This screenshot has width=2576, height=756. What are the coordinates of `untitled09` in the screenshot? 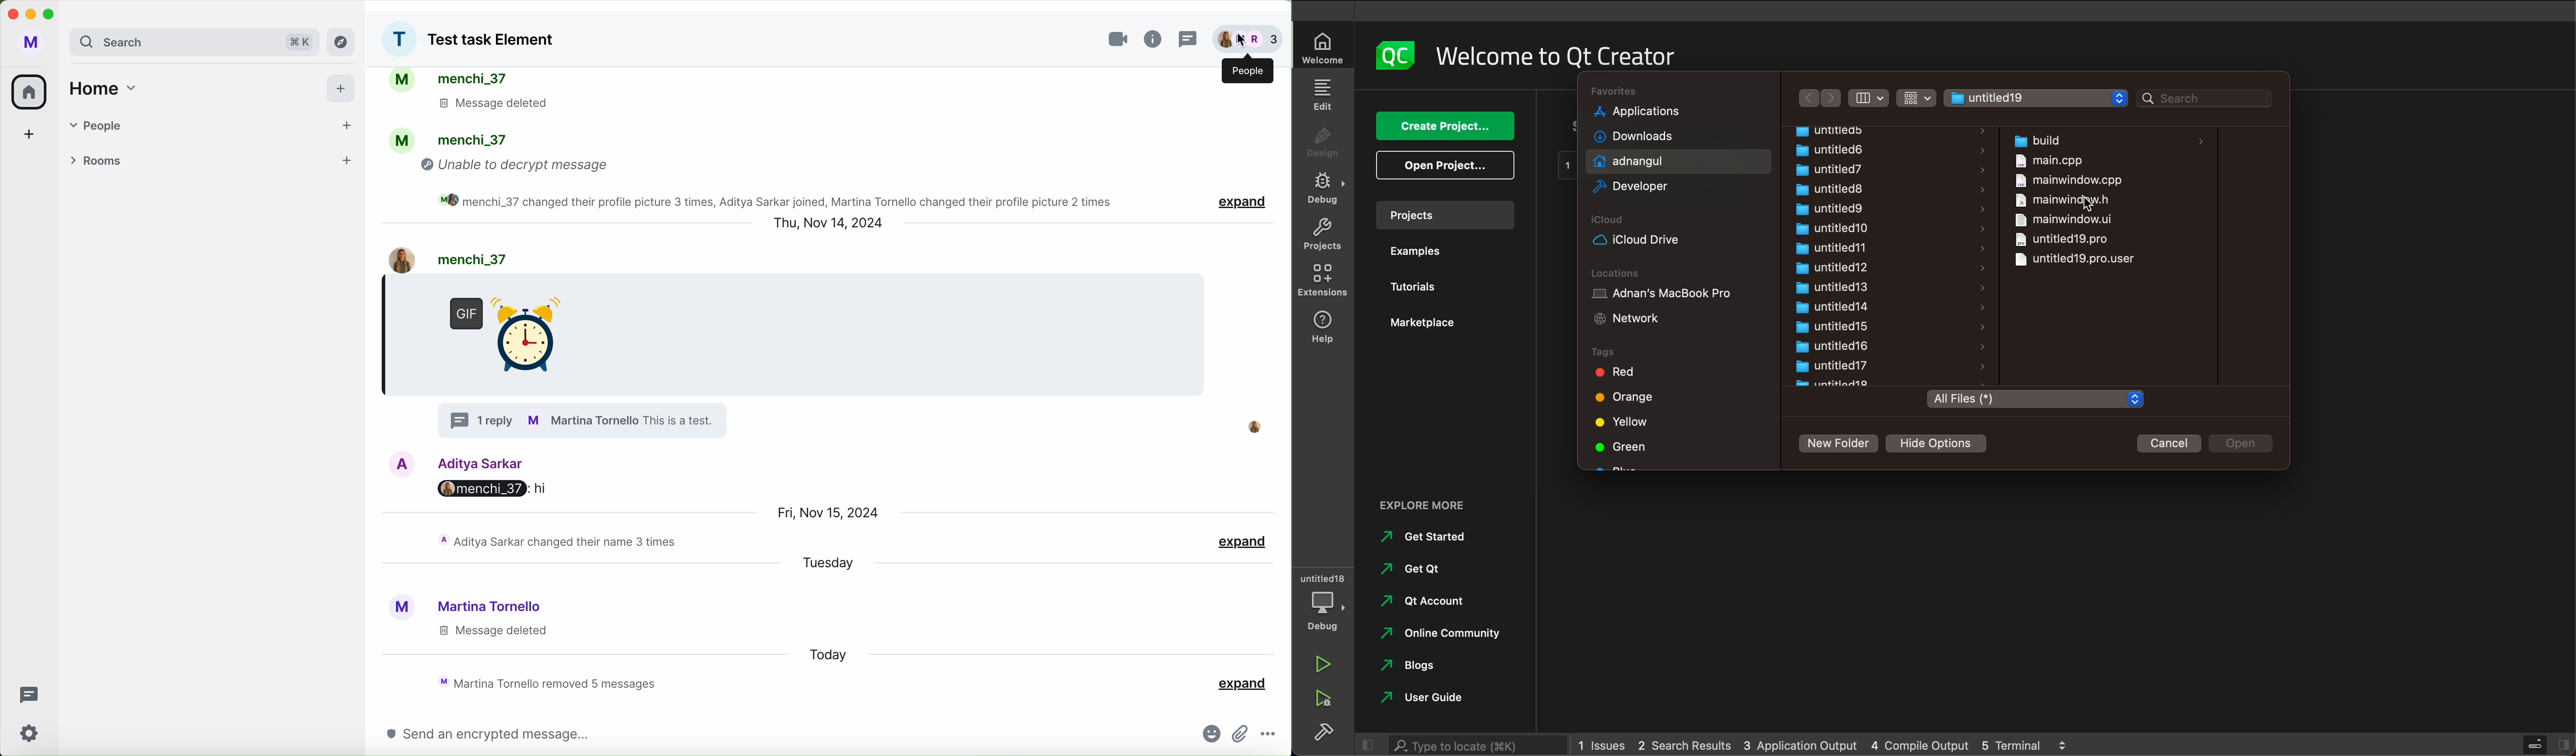 It's located at (1830, 209).